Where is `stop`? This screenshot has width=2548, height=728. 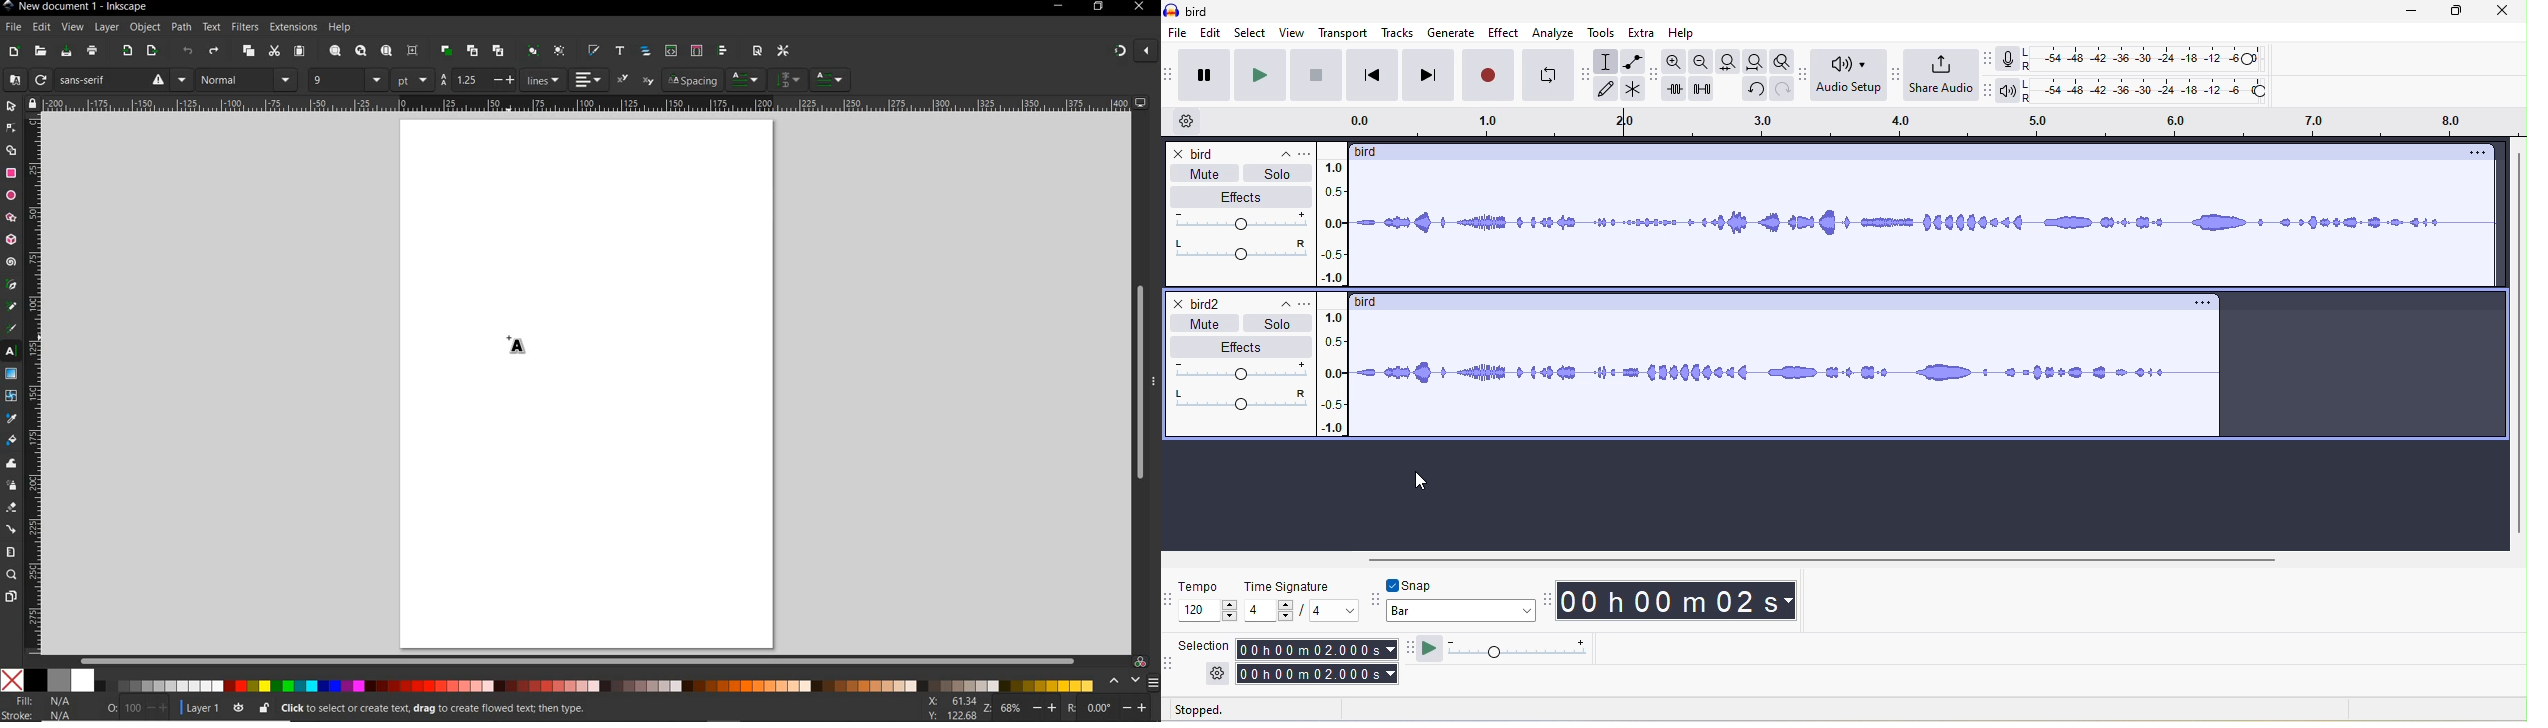
stop is located at coordinates (1316, 74).